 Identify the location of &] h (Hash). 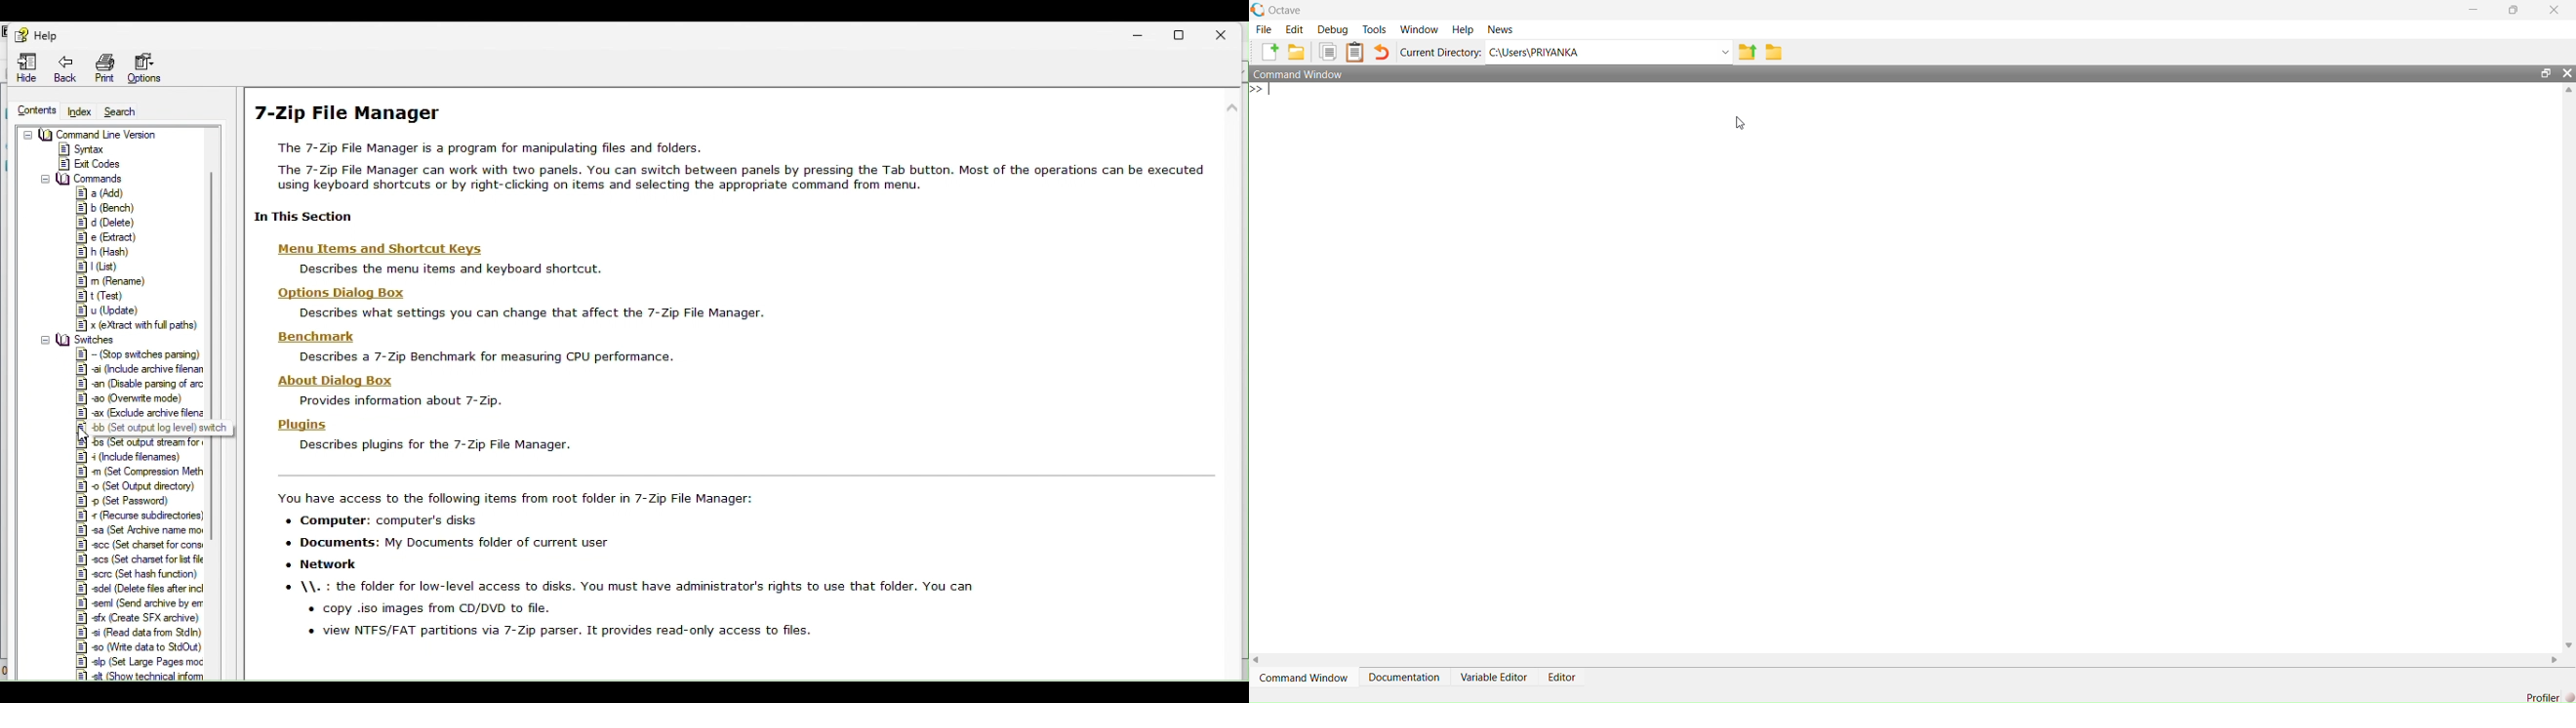
(109, 252).